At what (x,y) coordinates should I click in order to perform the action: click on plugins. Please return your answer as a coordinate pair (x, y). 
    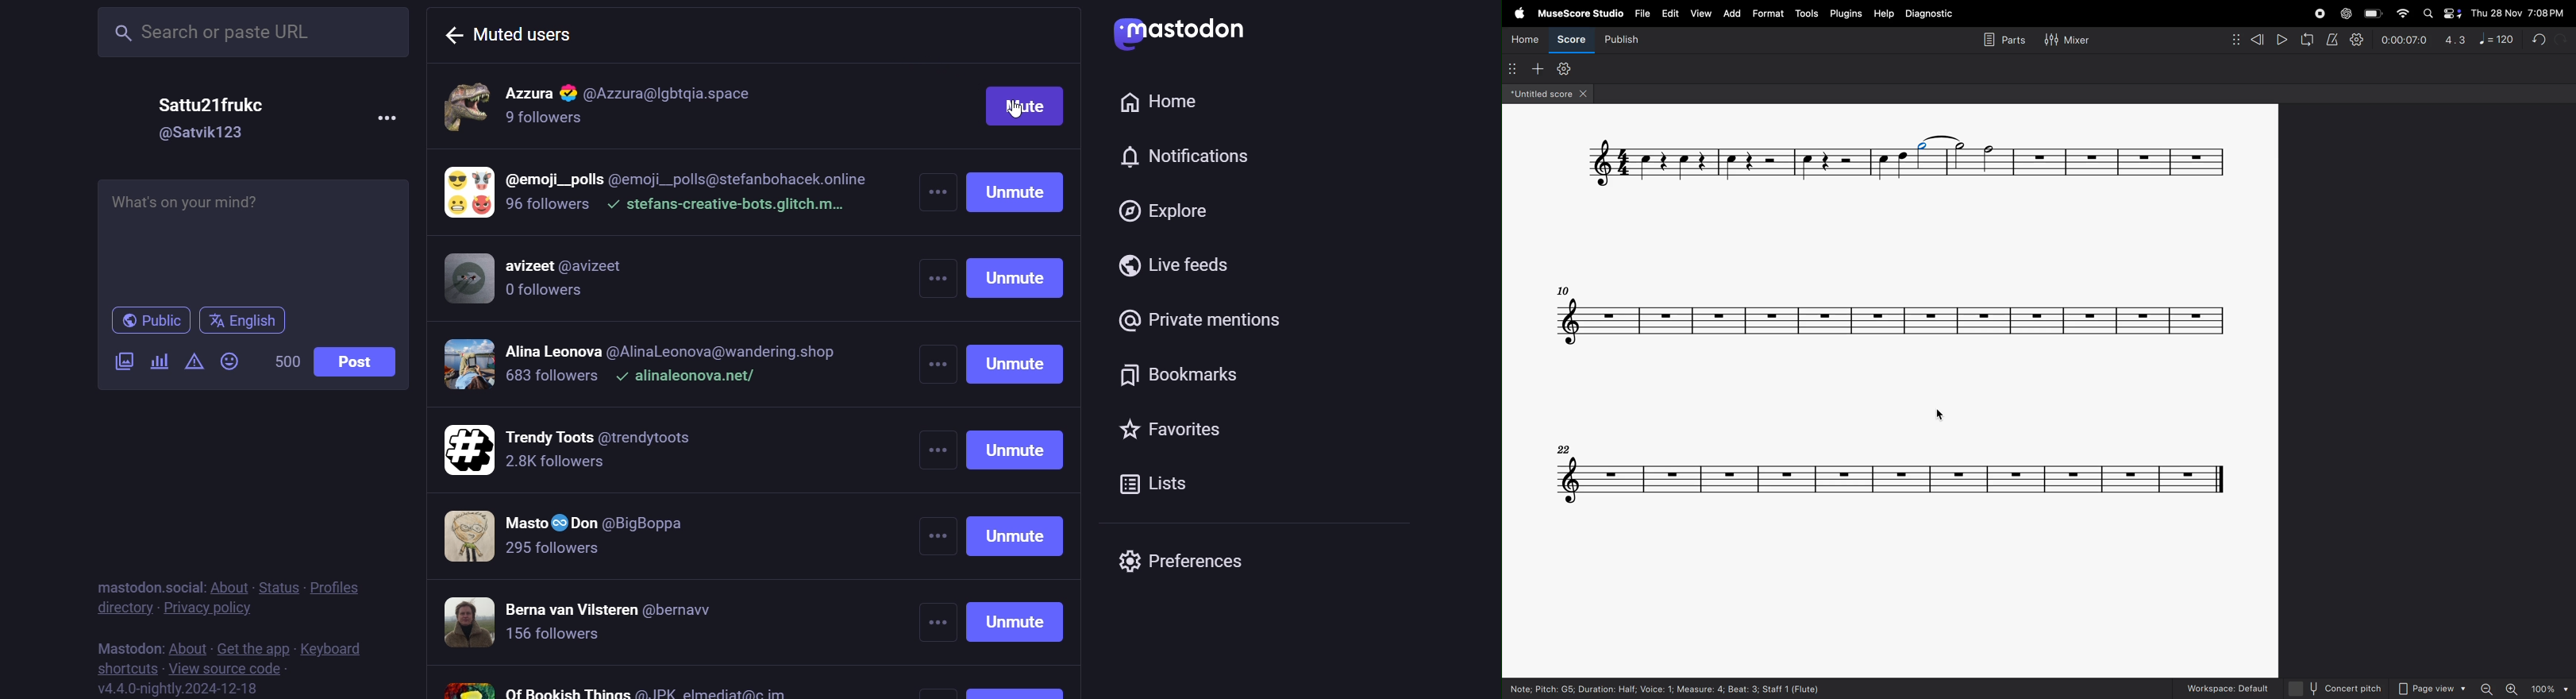
    Looking at the image, I should click on (1846, 14).